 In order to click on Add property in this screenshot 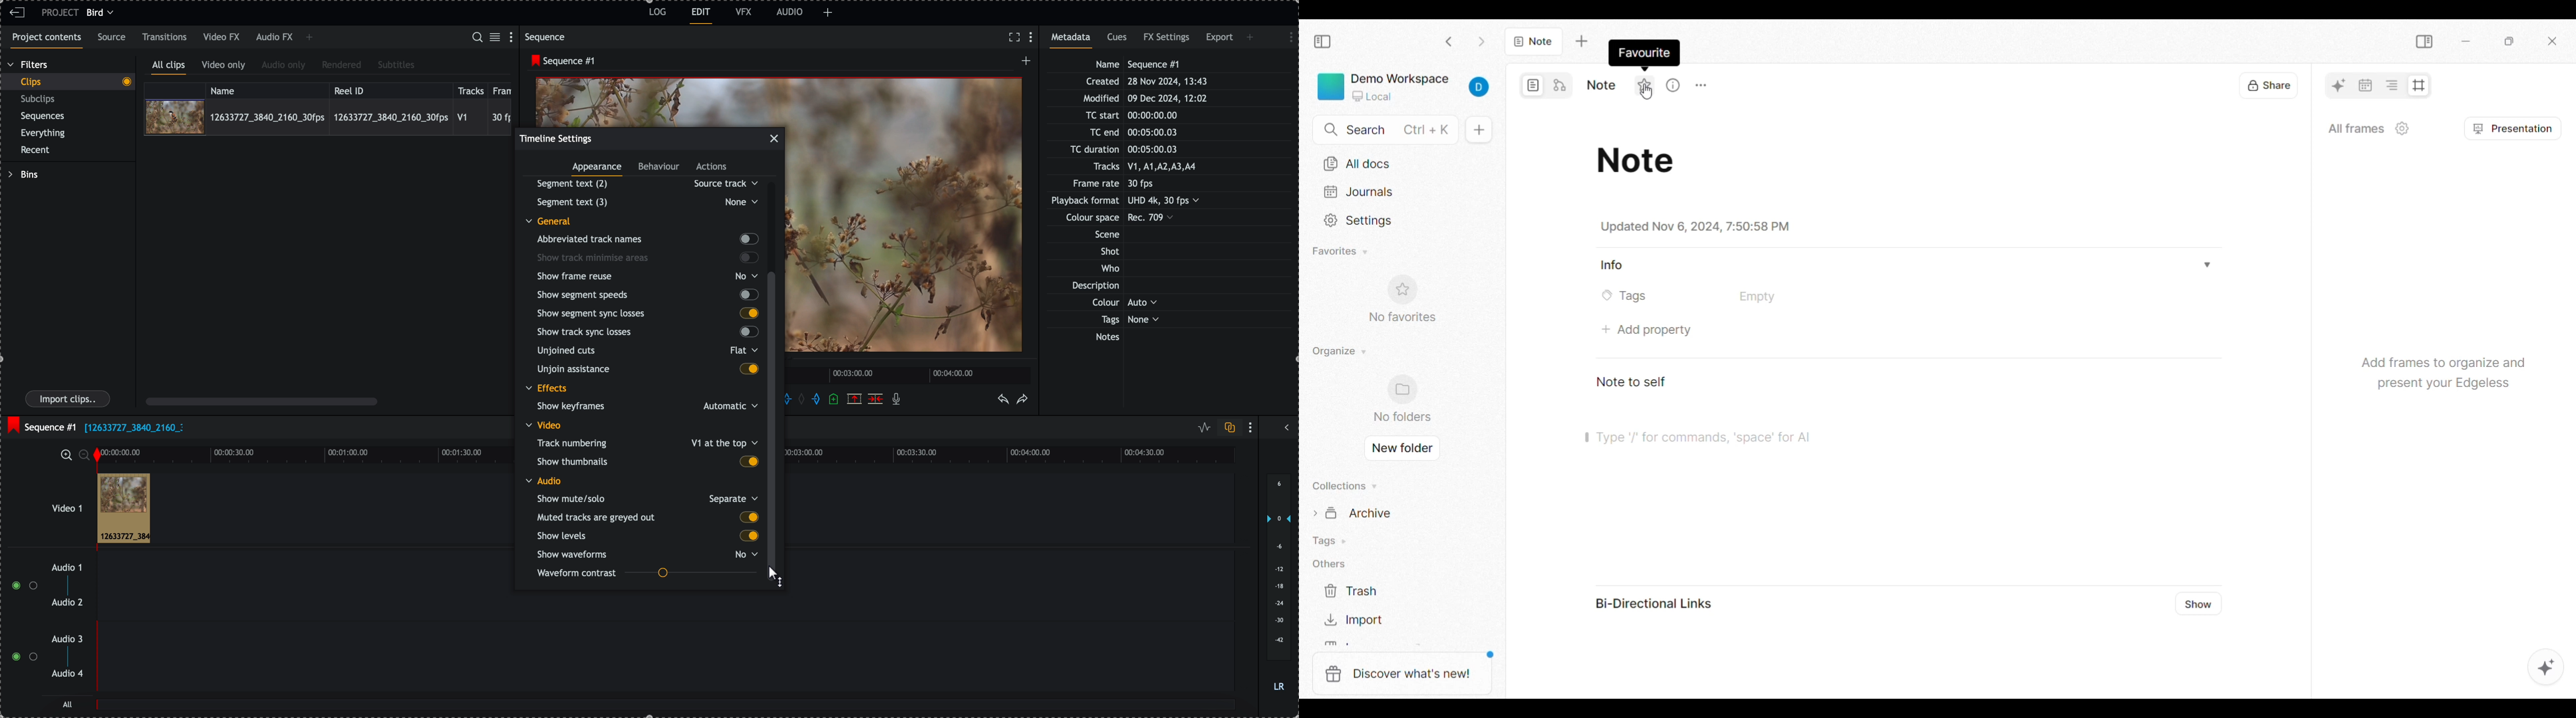, I will do `click(1647, 330)`.